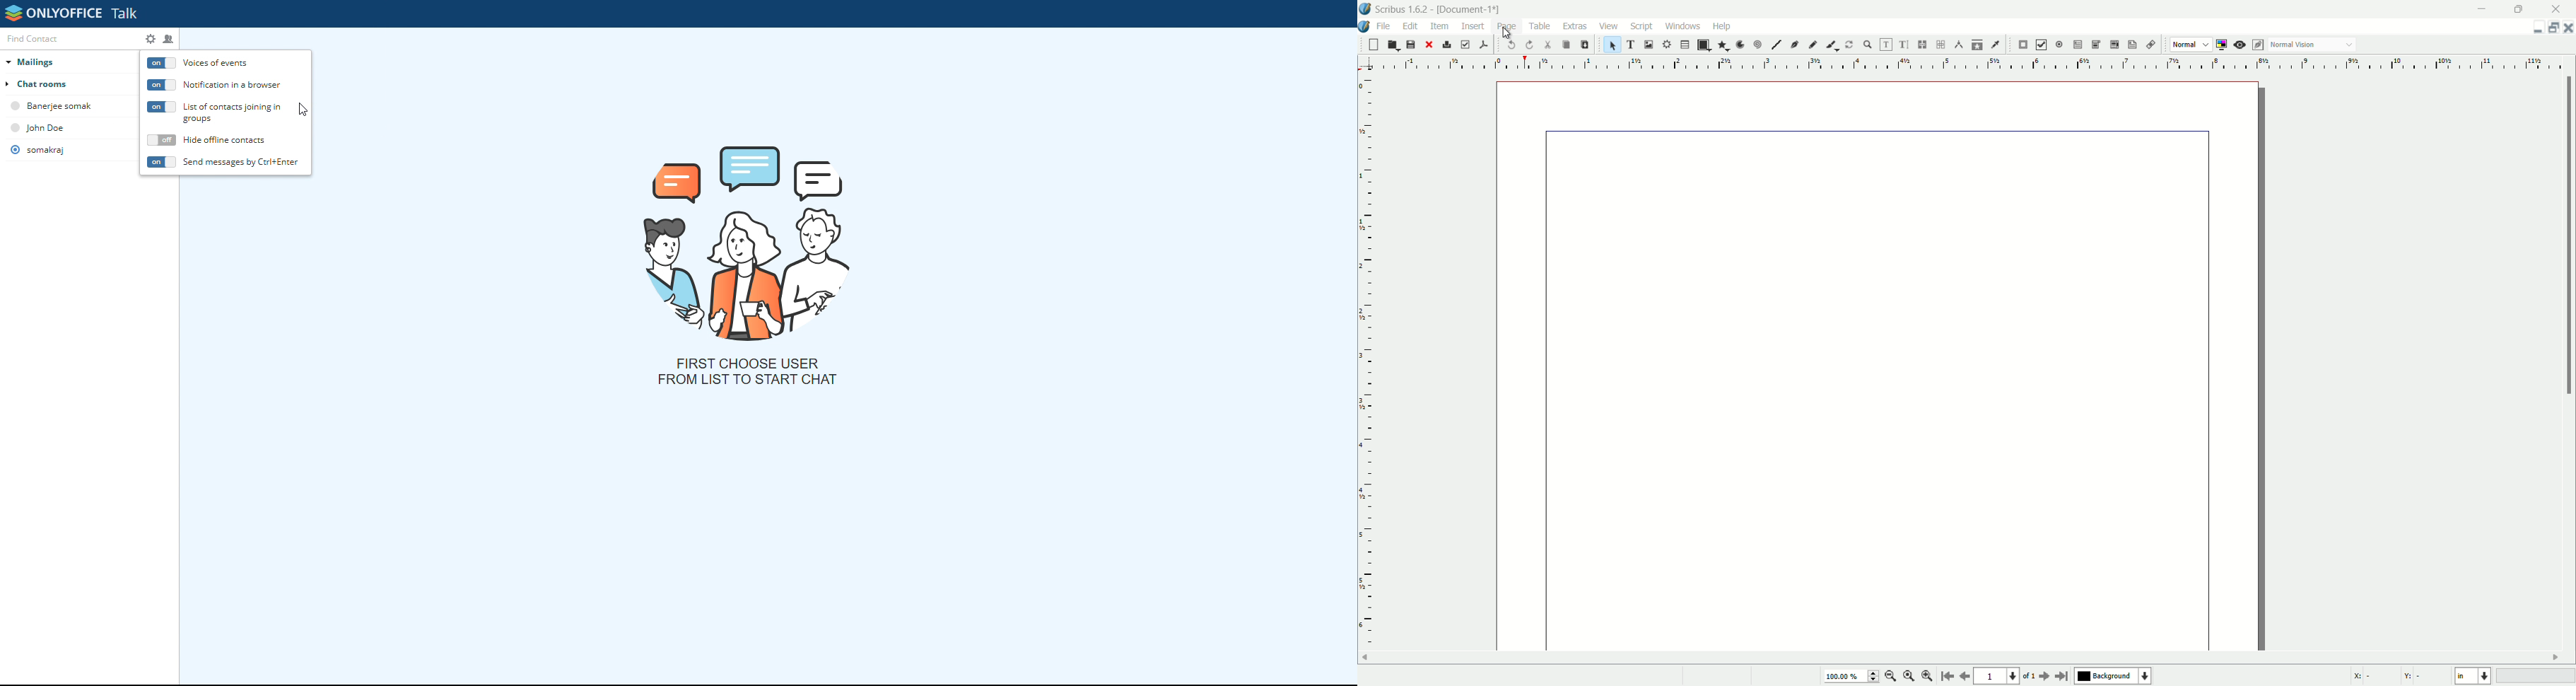 This screenshot has width=2576, height=700. What do you see at coordinates (1632, 44) in the screenshot?
I see `text frame` at bounding box center [1632, 44].